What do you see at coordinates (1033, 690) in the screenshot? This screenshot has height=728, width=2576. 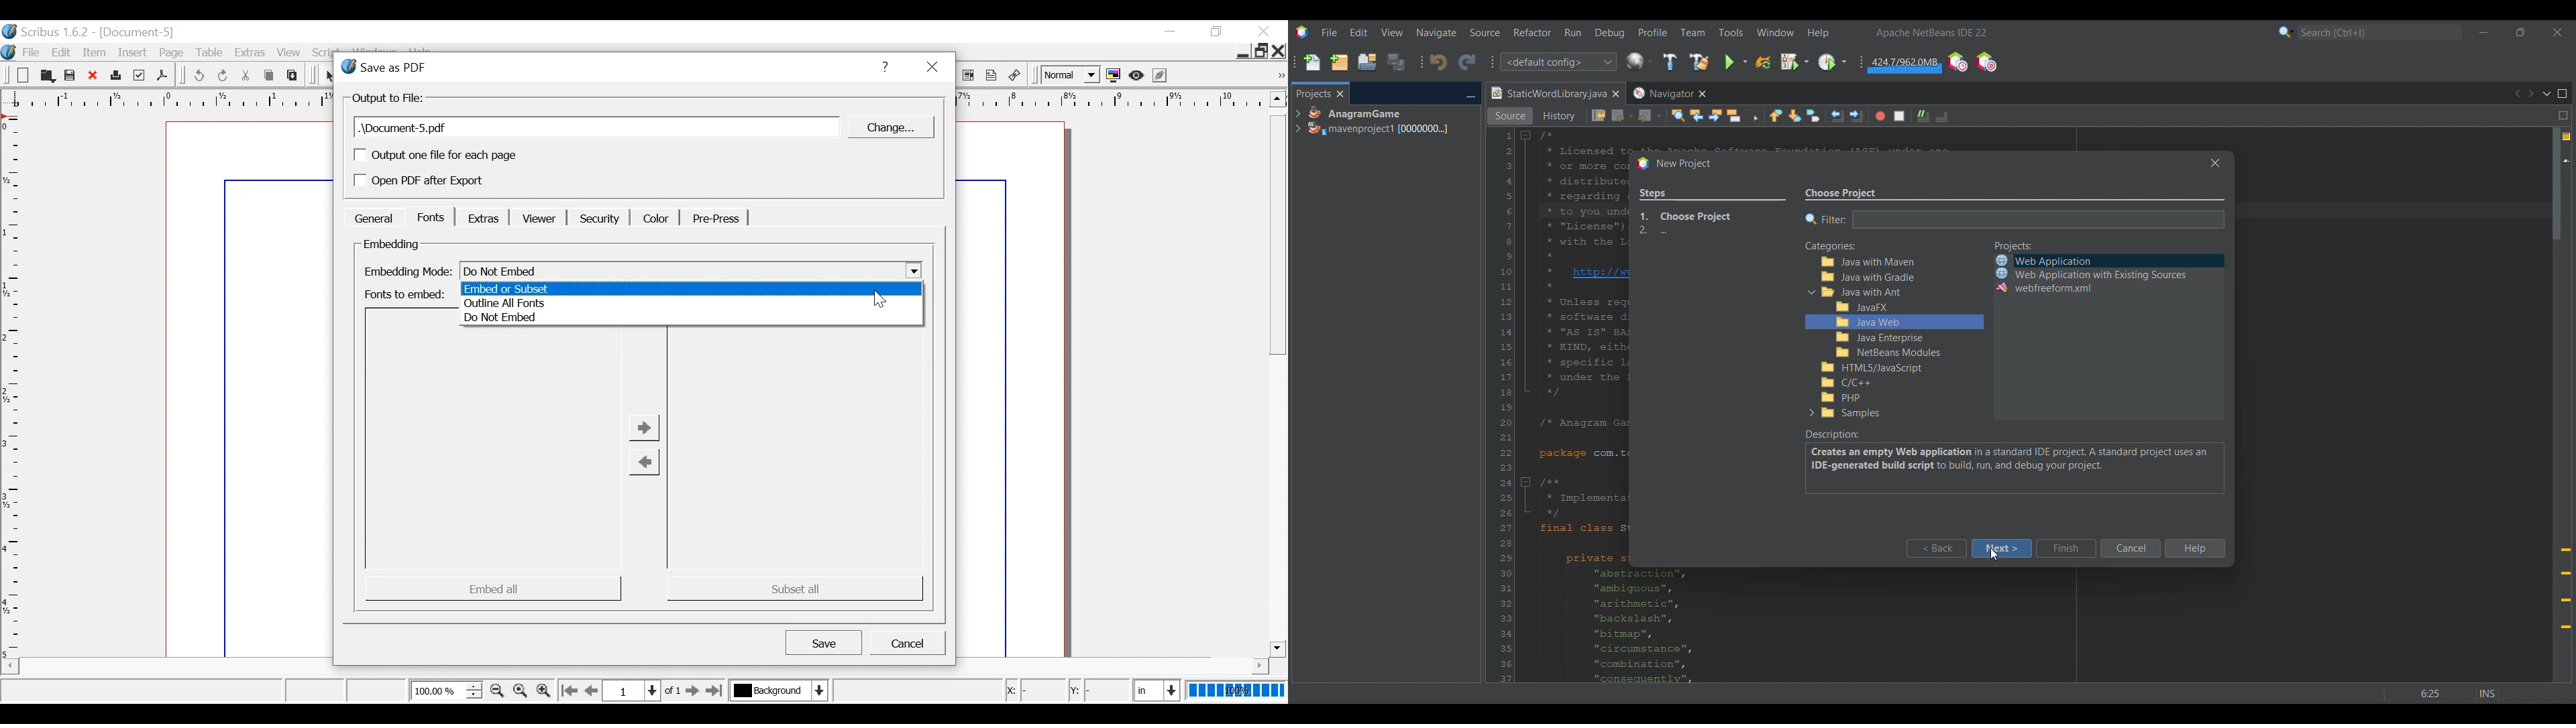 I see `X Coordinate` at bounding box center [1033, 690].